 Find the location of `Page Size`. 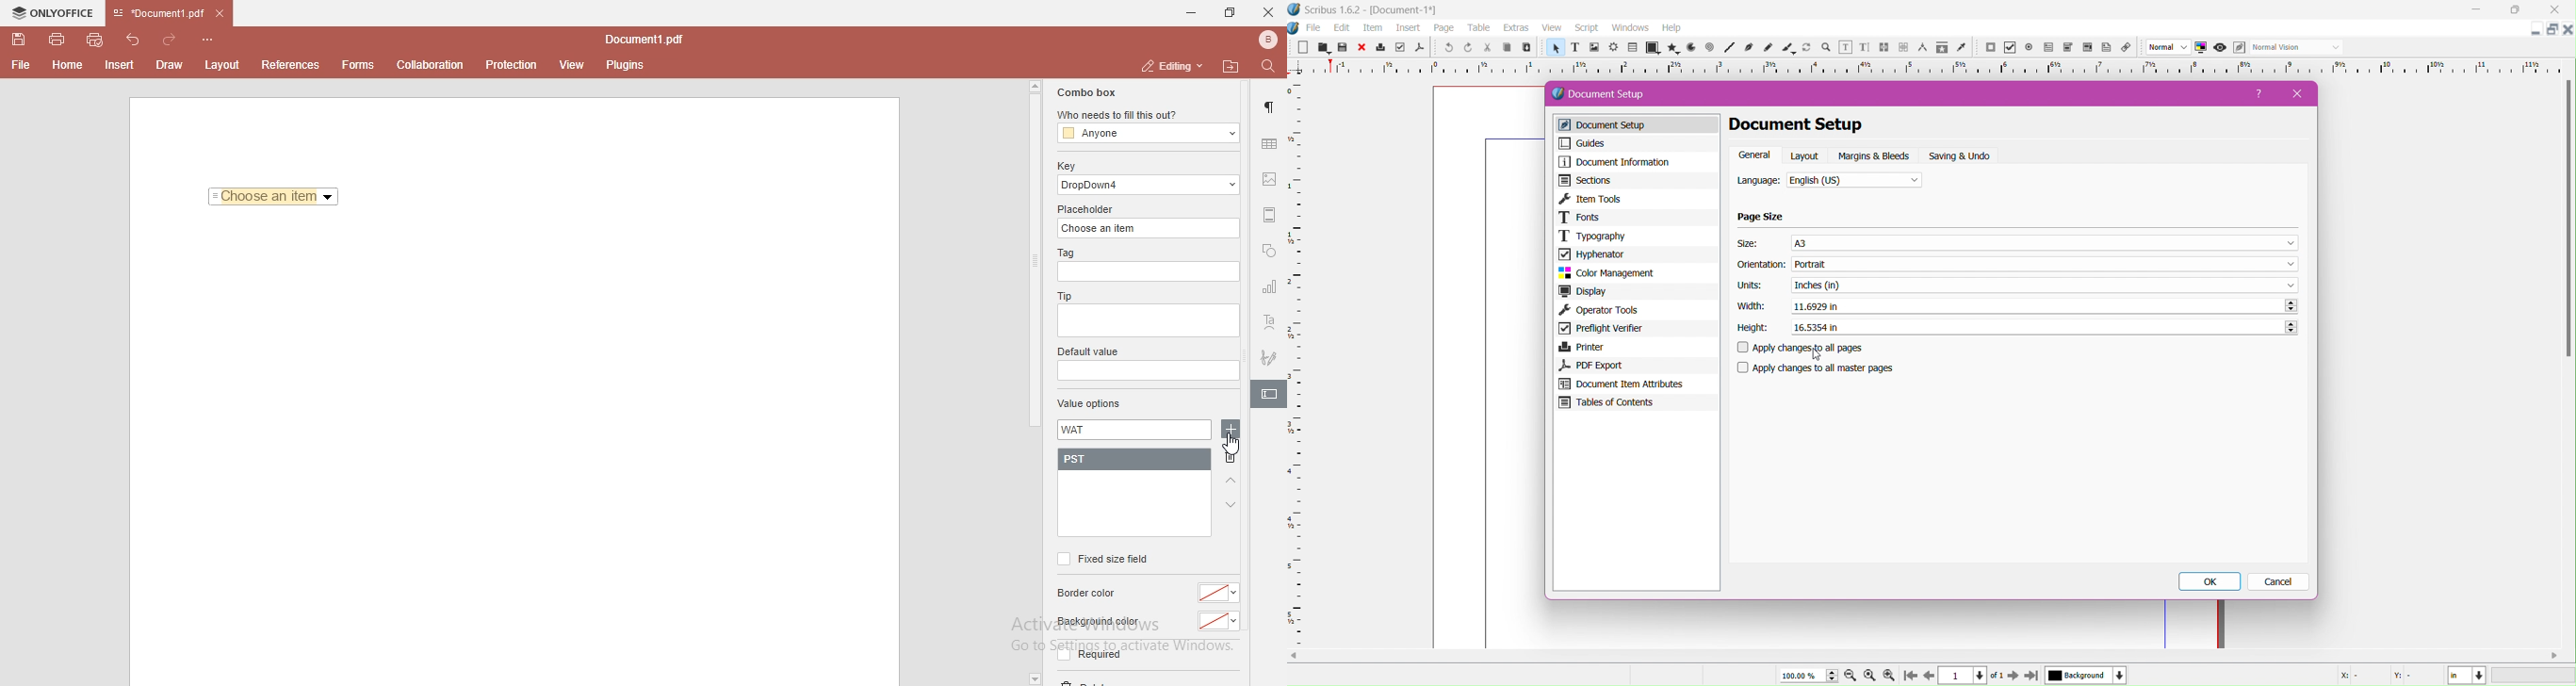

Page Size is located at coordinates (1762, 217).